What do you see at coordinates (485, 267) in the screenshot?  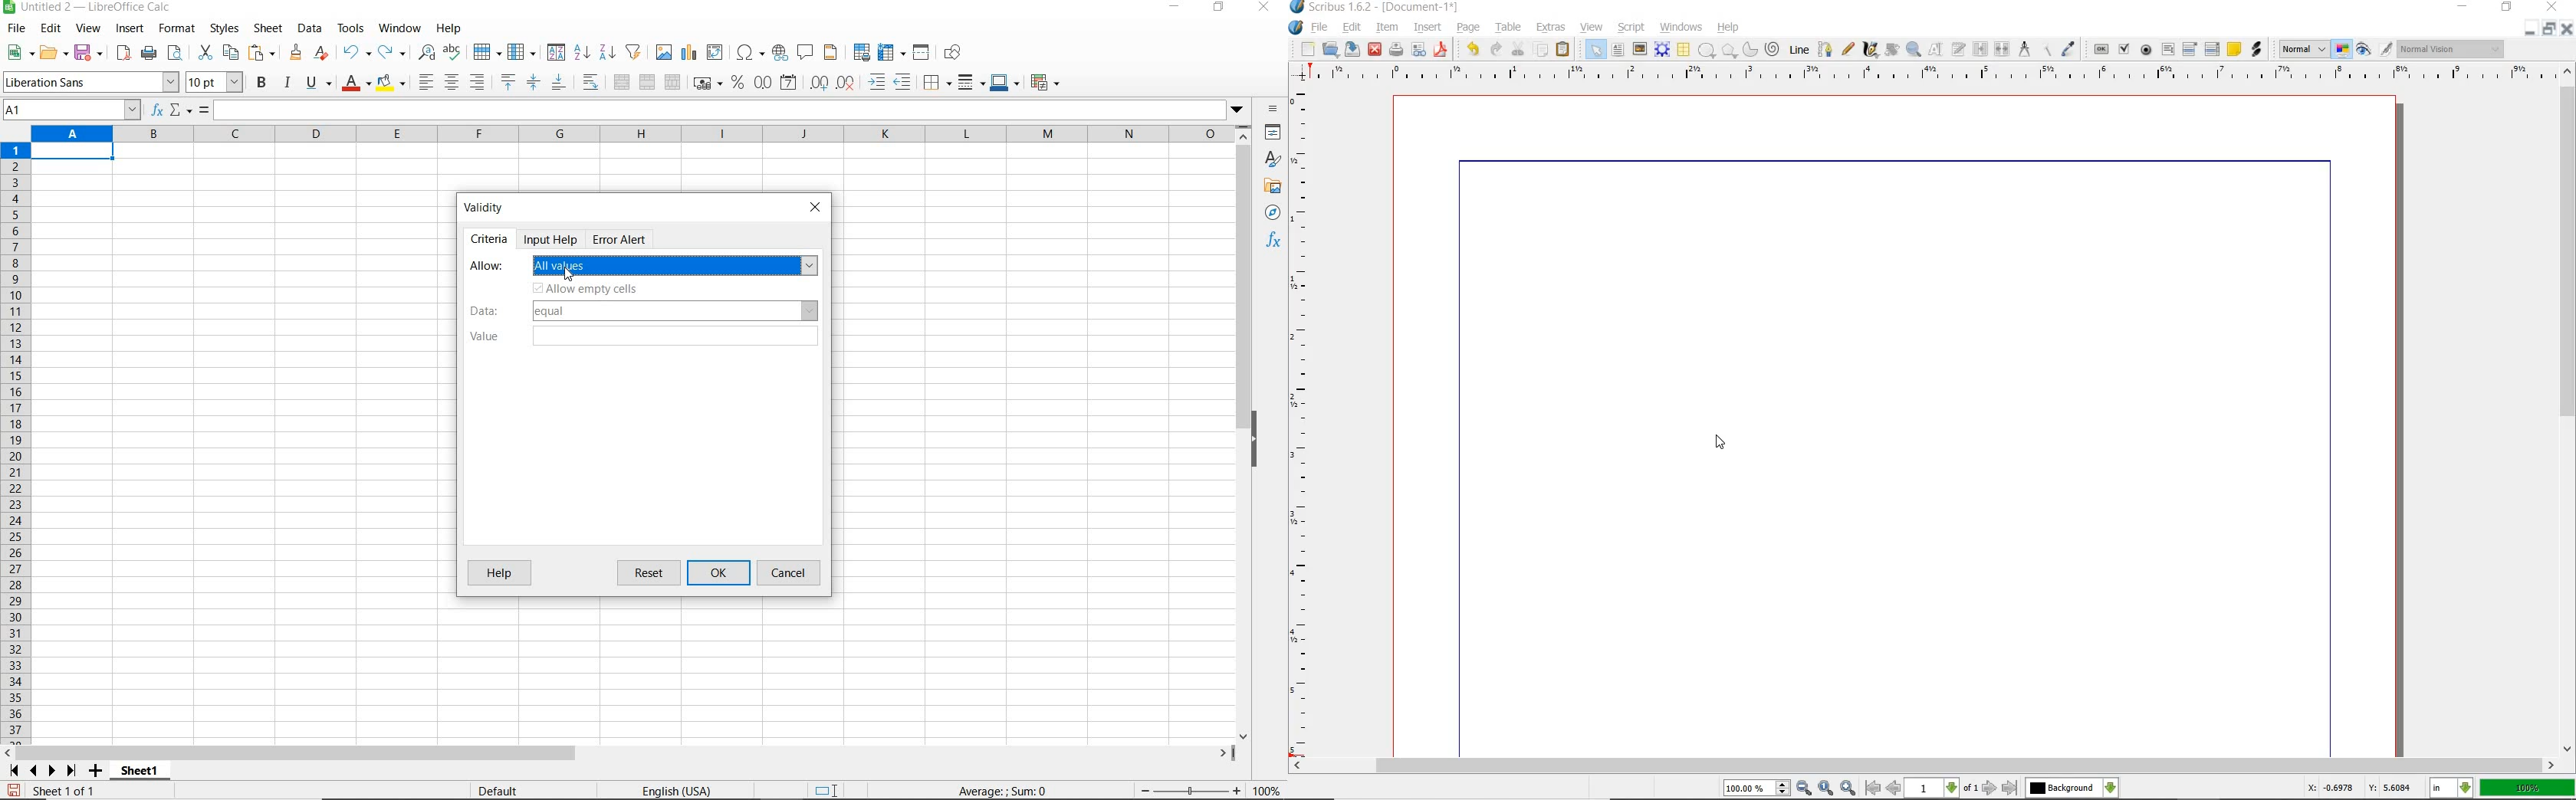 I see `allow` at bounding box center [485, 267].